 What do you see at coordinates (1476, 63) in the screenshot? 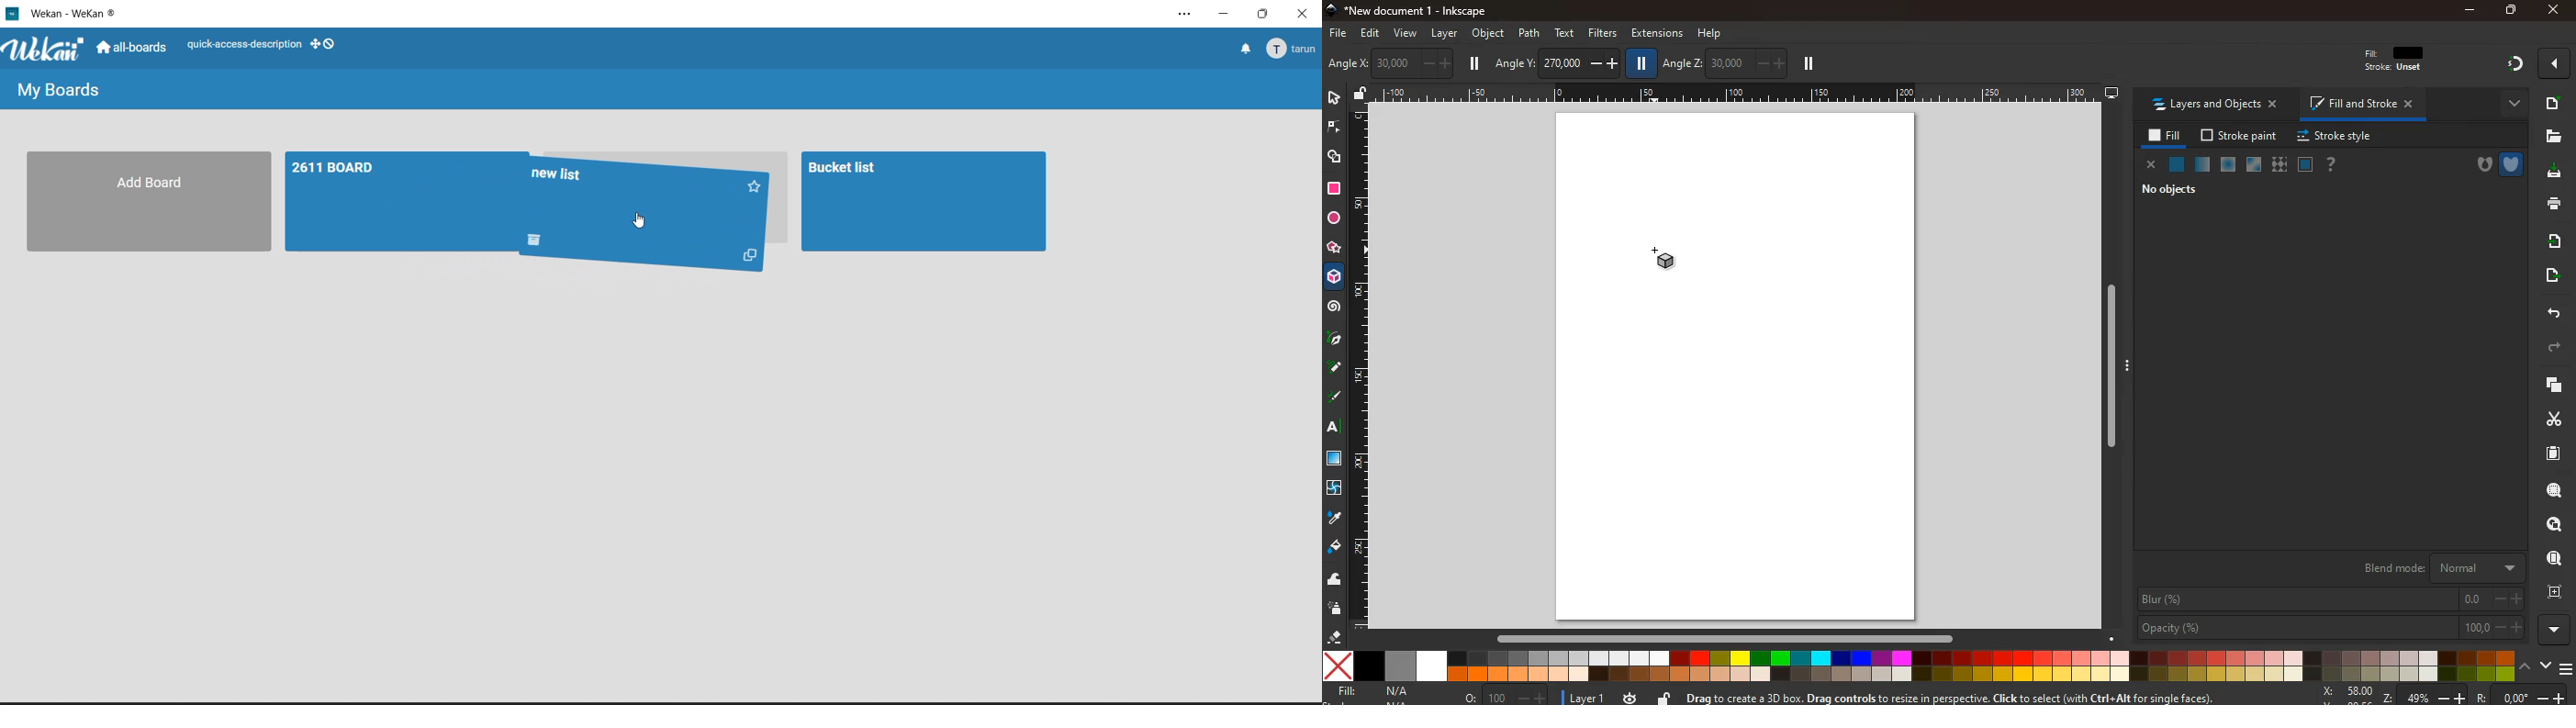
I see `pause` at bounding box center [1476, 63].